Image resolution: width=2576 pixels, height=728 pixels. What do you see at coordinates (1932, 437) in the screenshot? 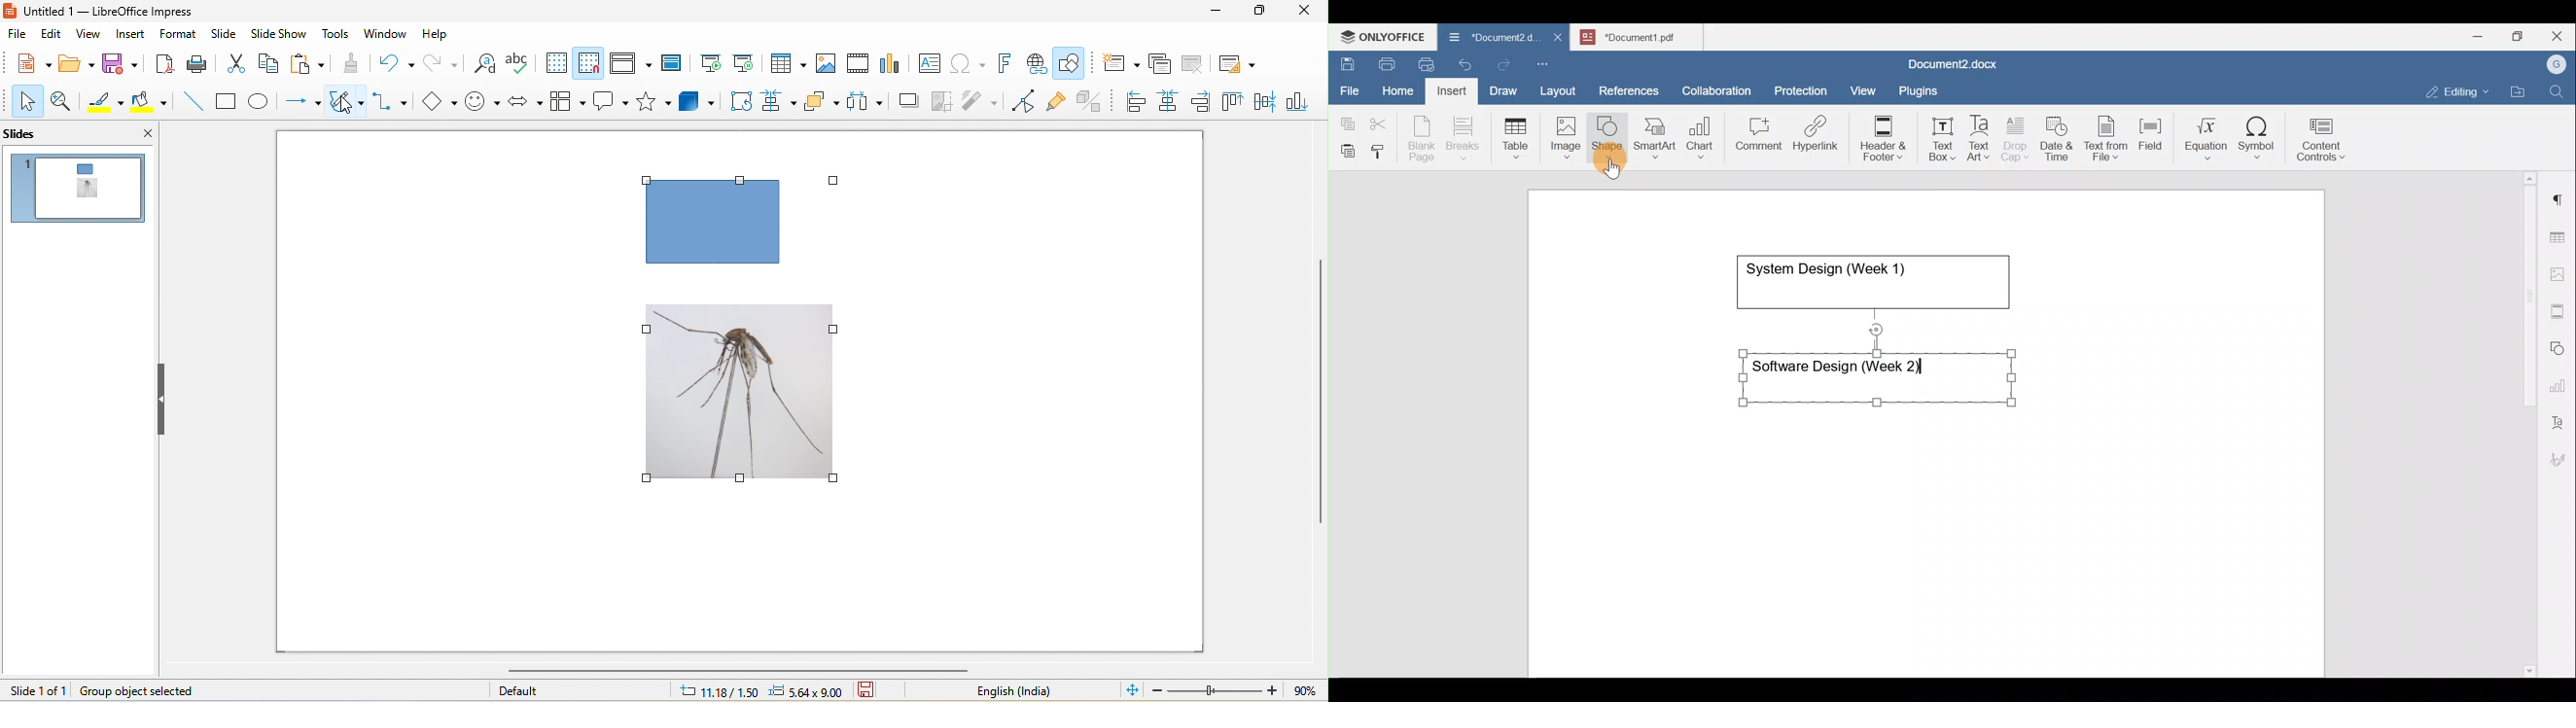
I see `Working area` at bounding box center [1932, 437].